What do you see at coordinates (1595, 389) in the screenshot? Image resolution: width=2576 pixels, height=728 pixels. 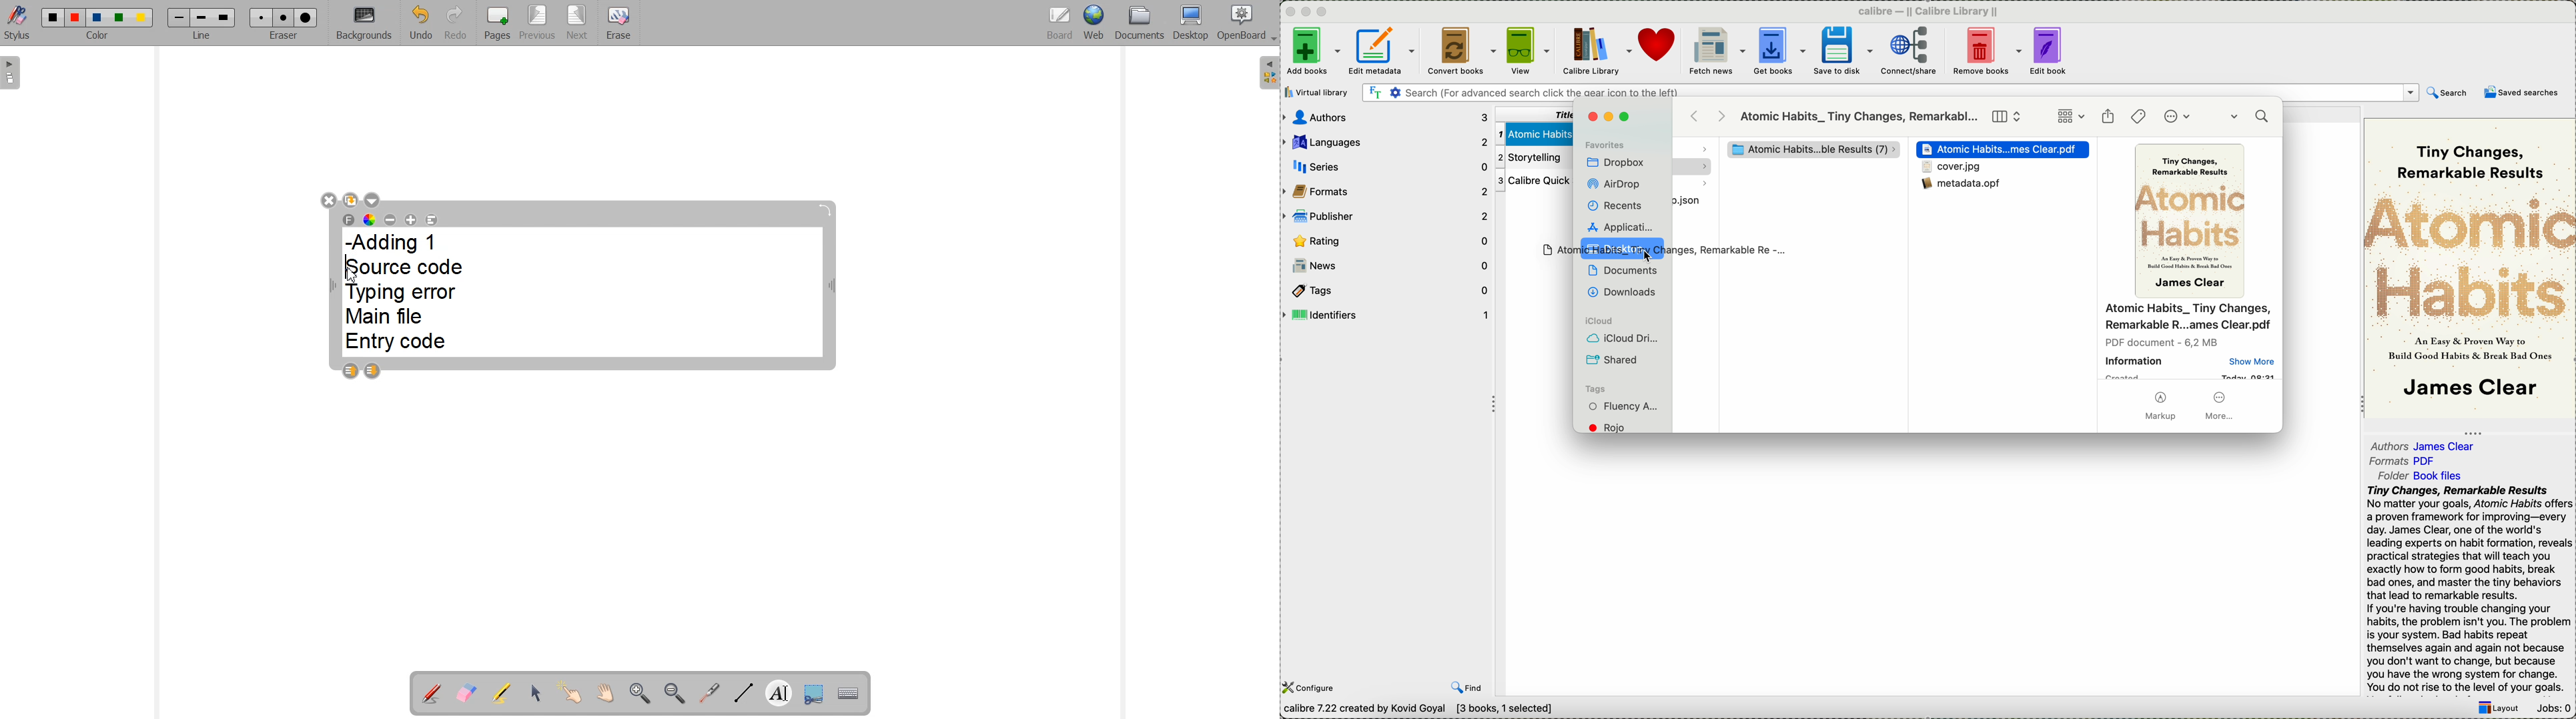 I see `tags` at bounding box center [1595, 389].